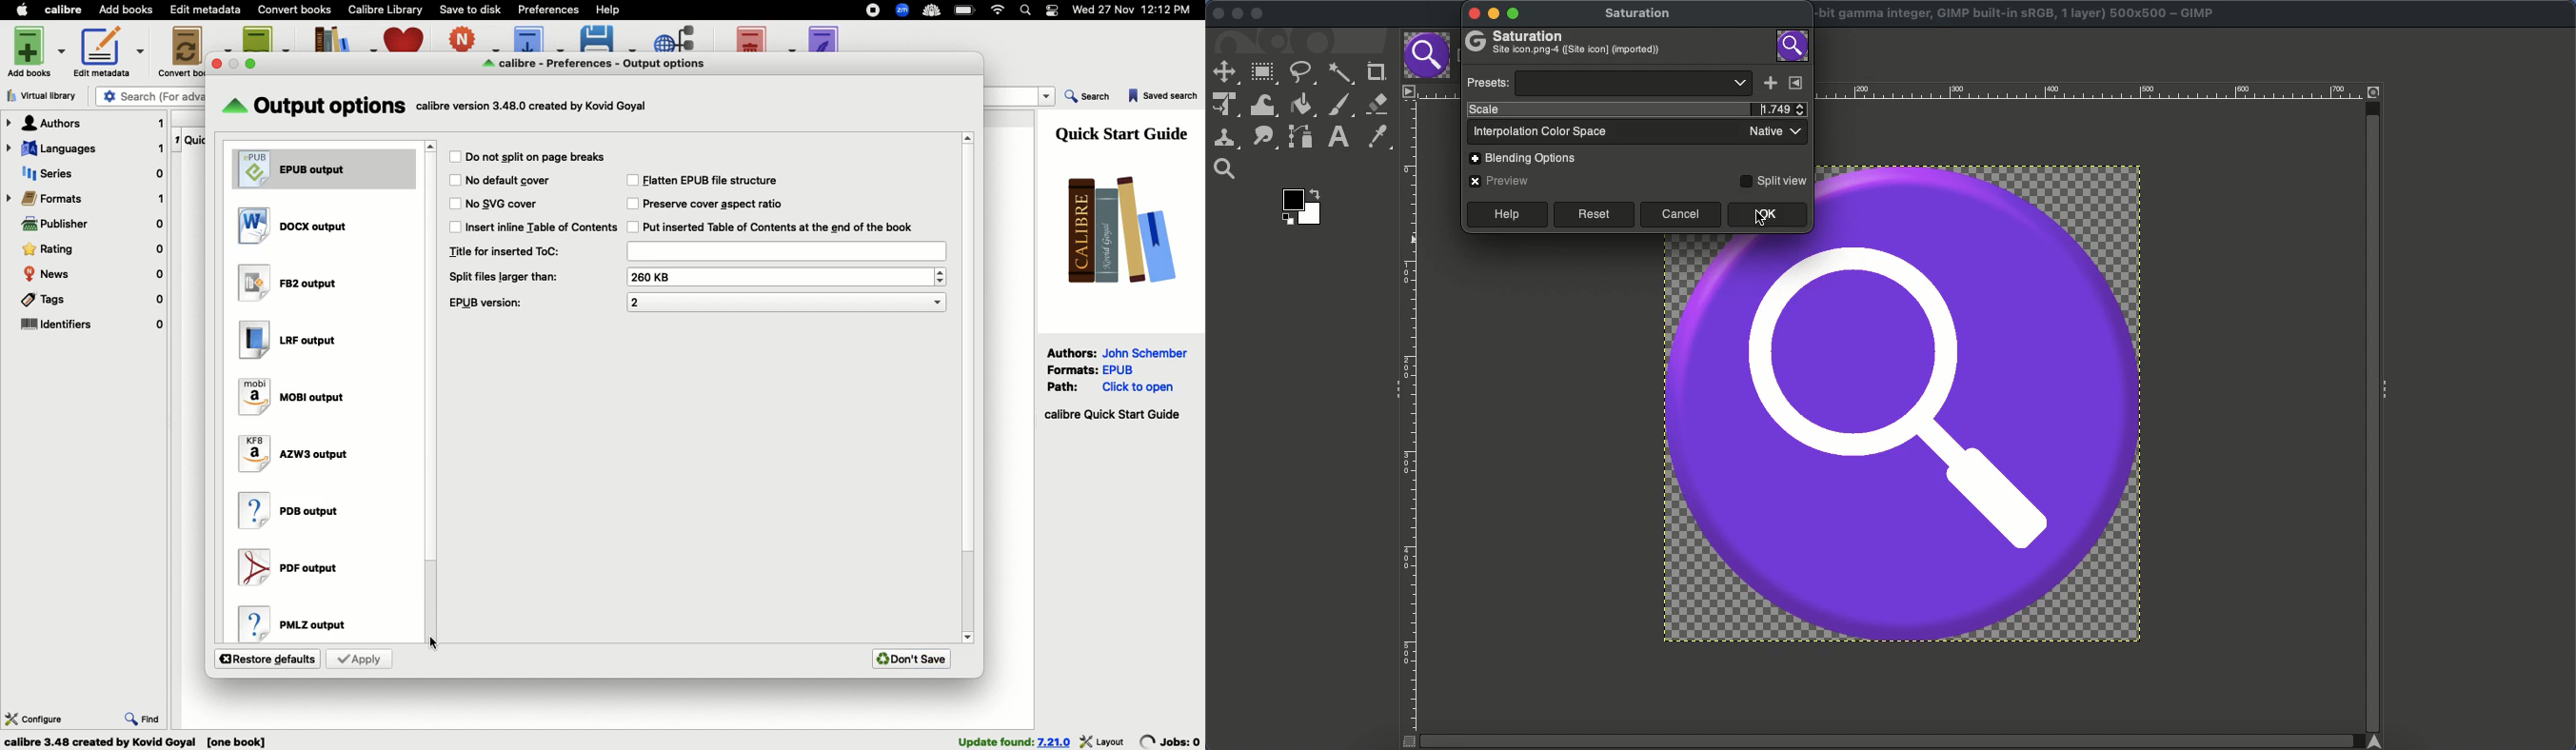  Describe the element at coordinates (1412, 417) in the screenshot. I see `Ruler` at that location.